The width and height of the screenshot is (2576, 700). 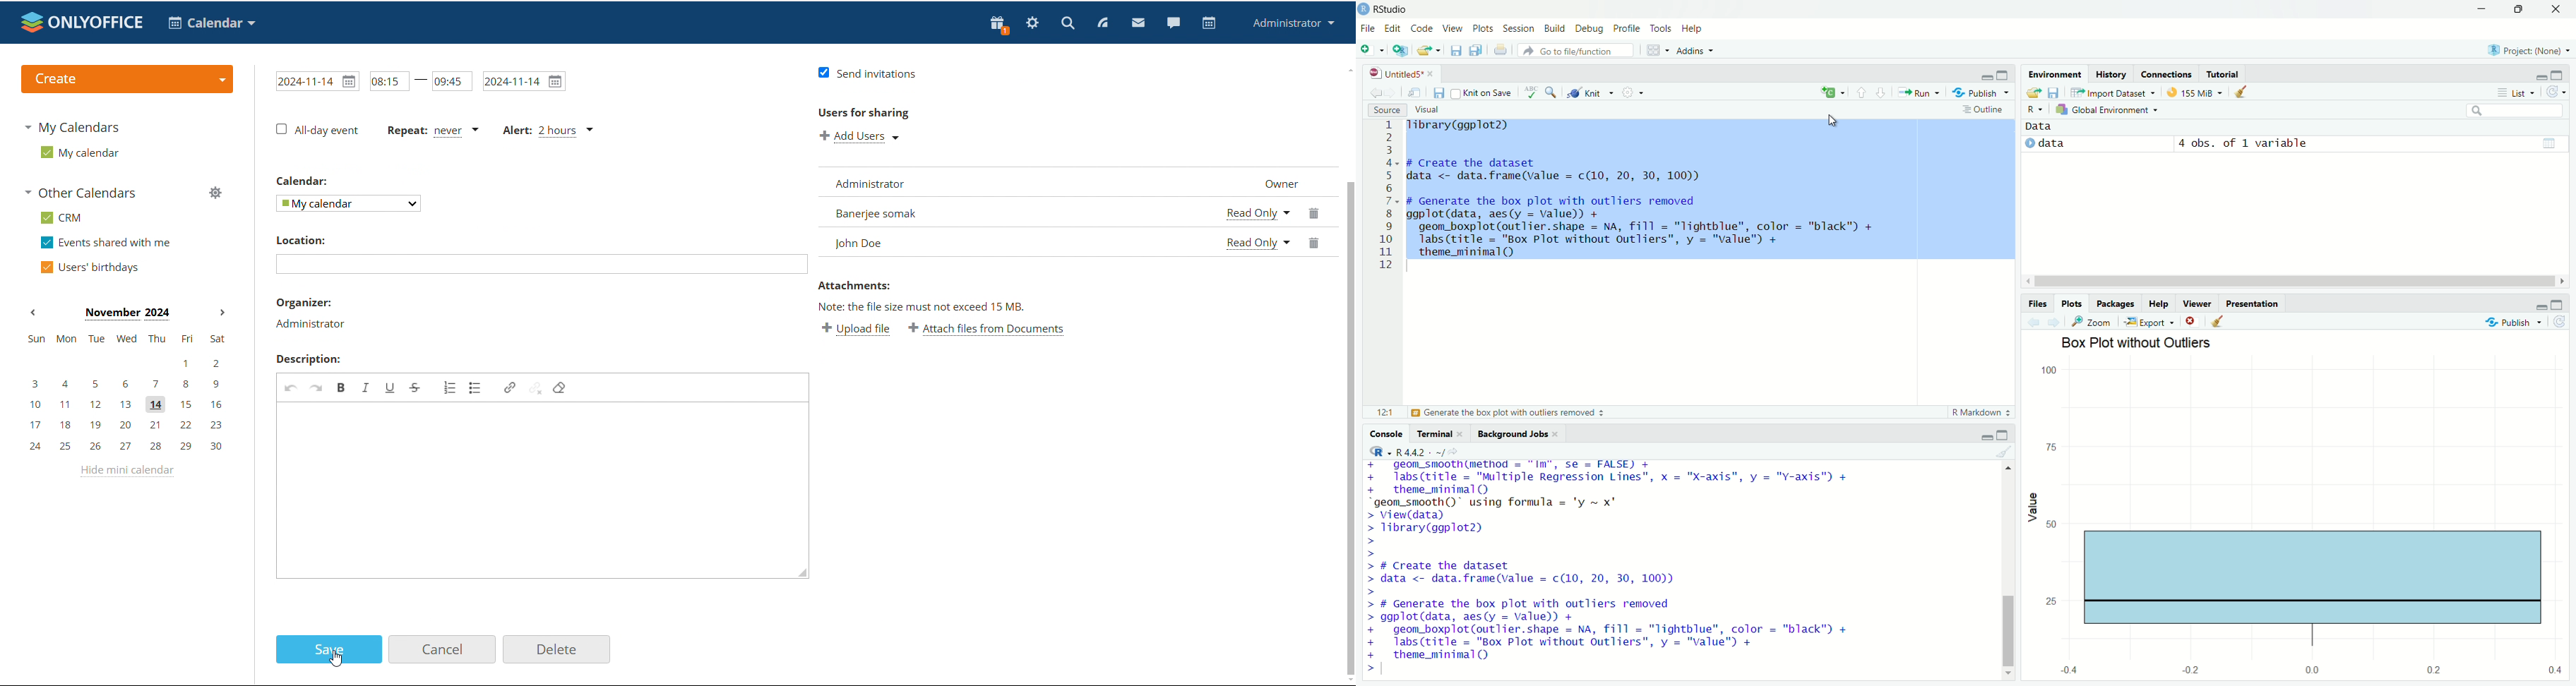 What do you see at coordinates (1499, 51) in the screenshot?
I see `print` at bounding box center [1499, 51].